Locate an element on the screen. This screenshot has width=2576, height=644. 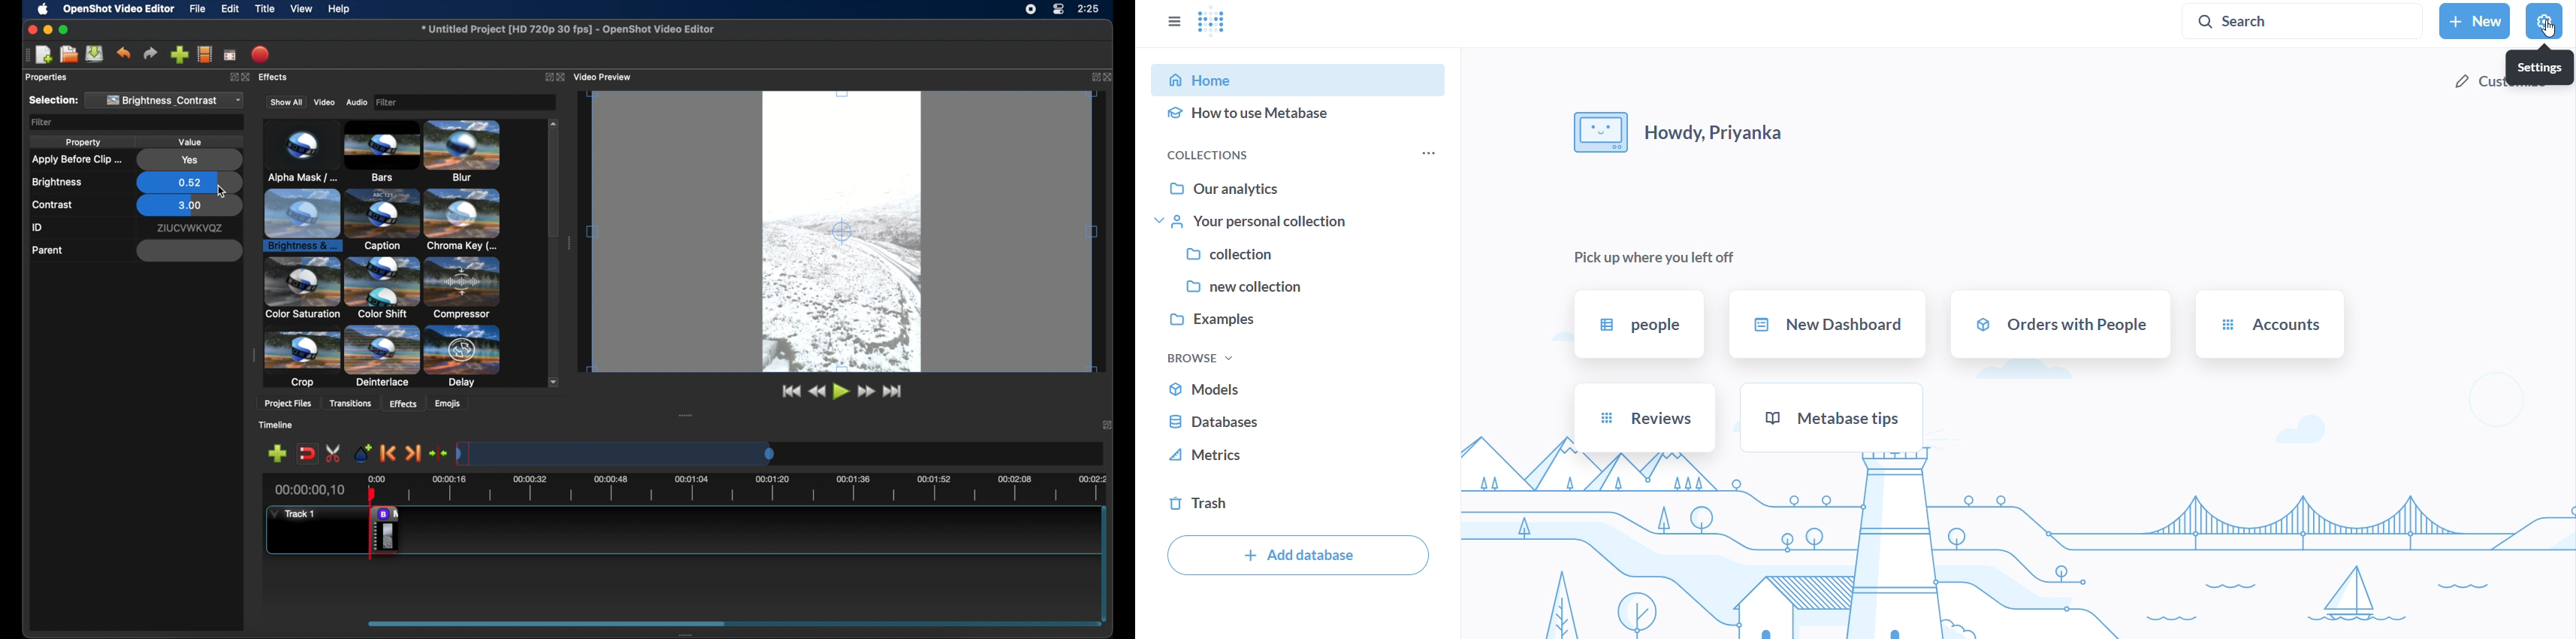
reviews is located at coordinates (1643, 418).